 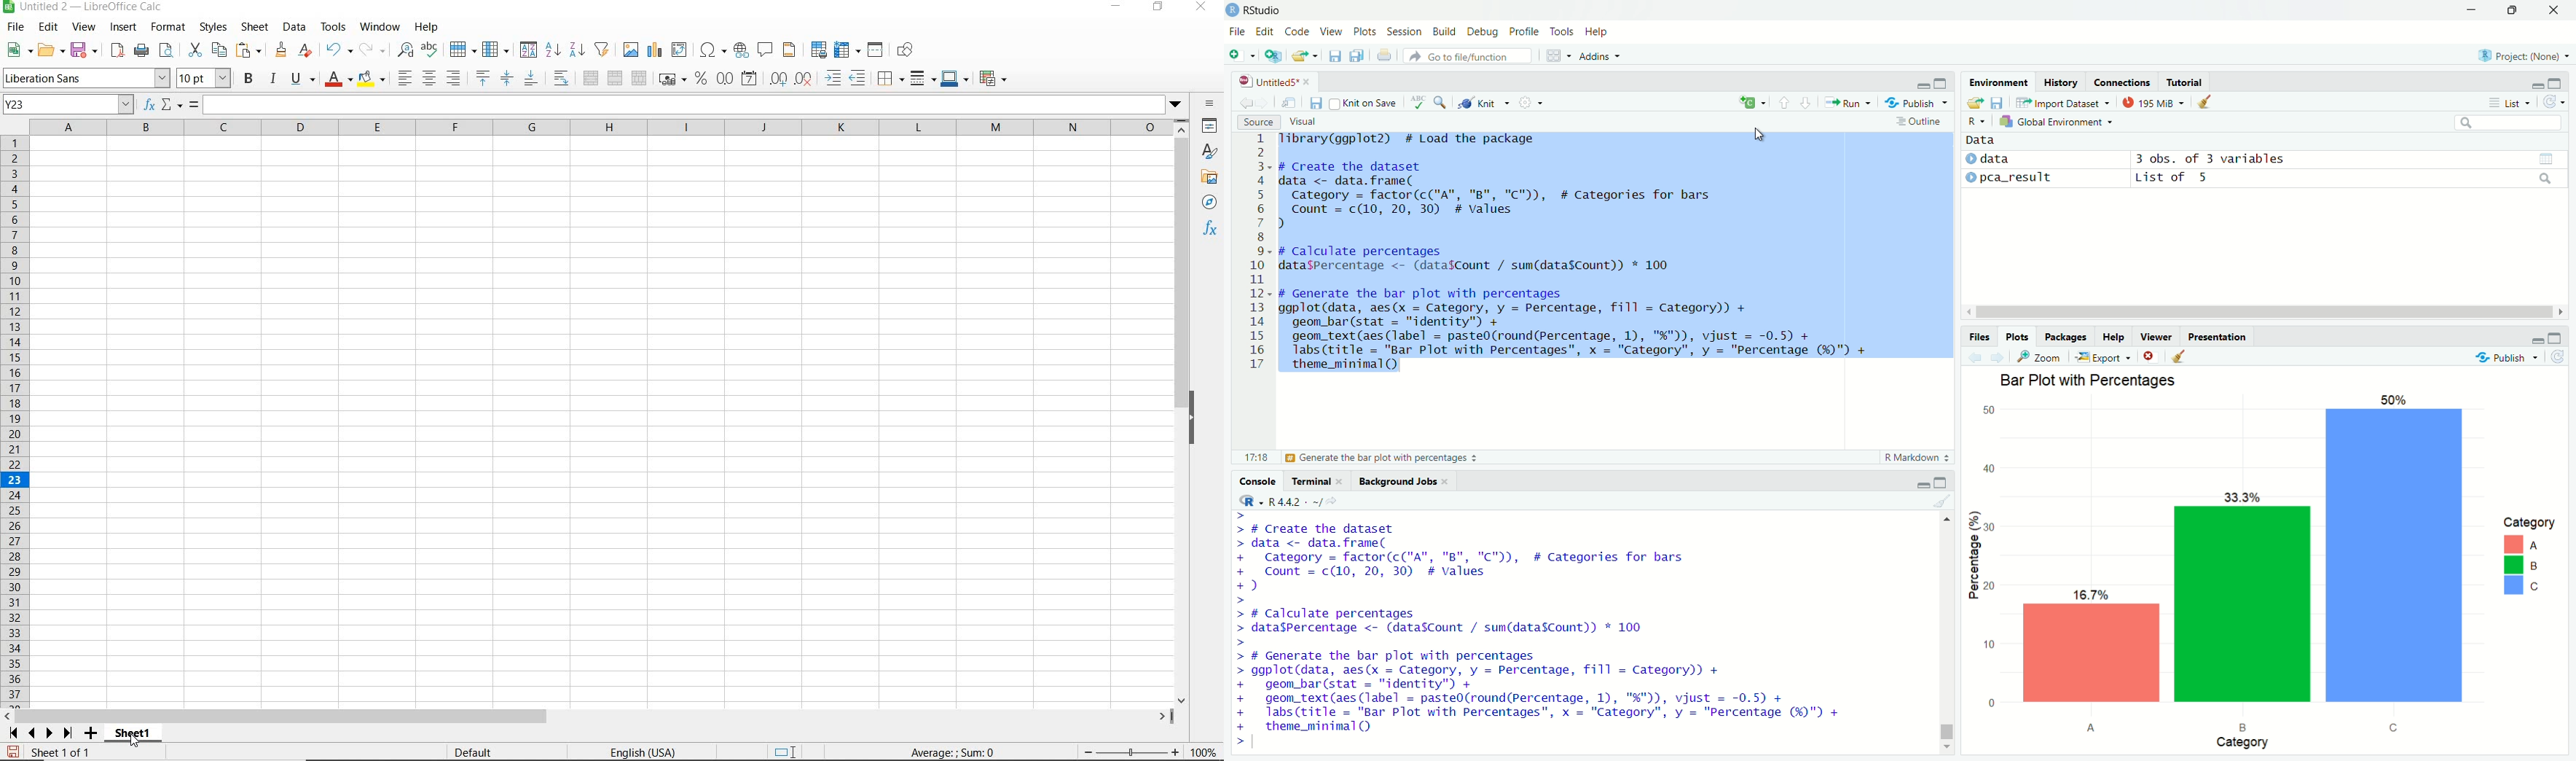 I want to click on visual, so click(x=1306, y=121).